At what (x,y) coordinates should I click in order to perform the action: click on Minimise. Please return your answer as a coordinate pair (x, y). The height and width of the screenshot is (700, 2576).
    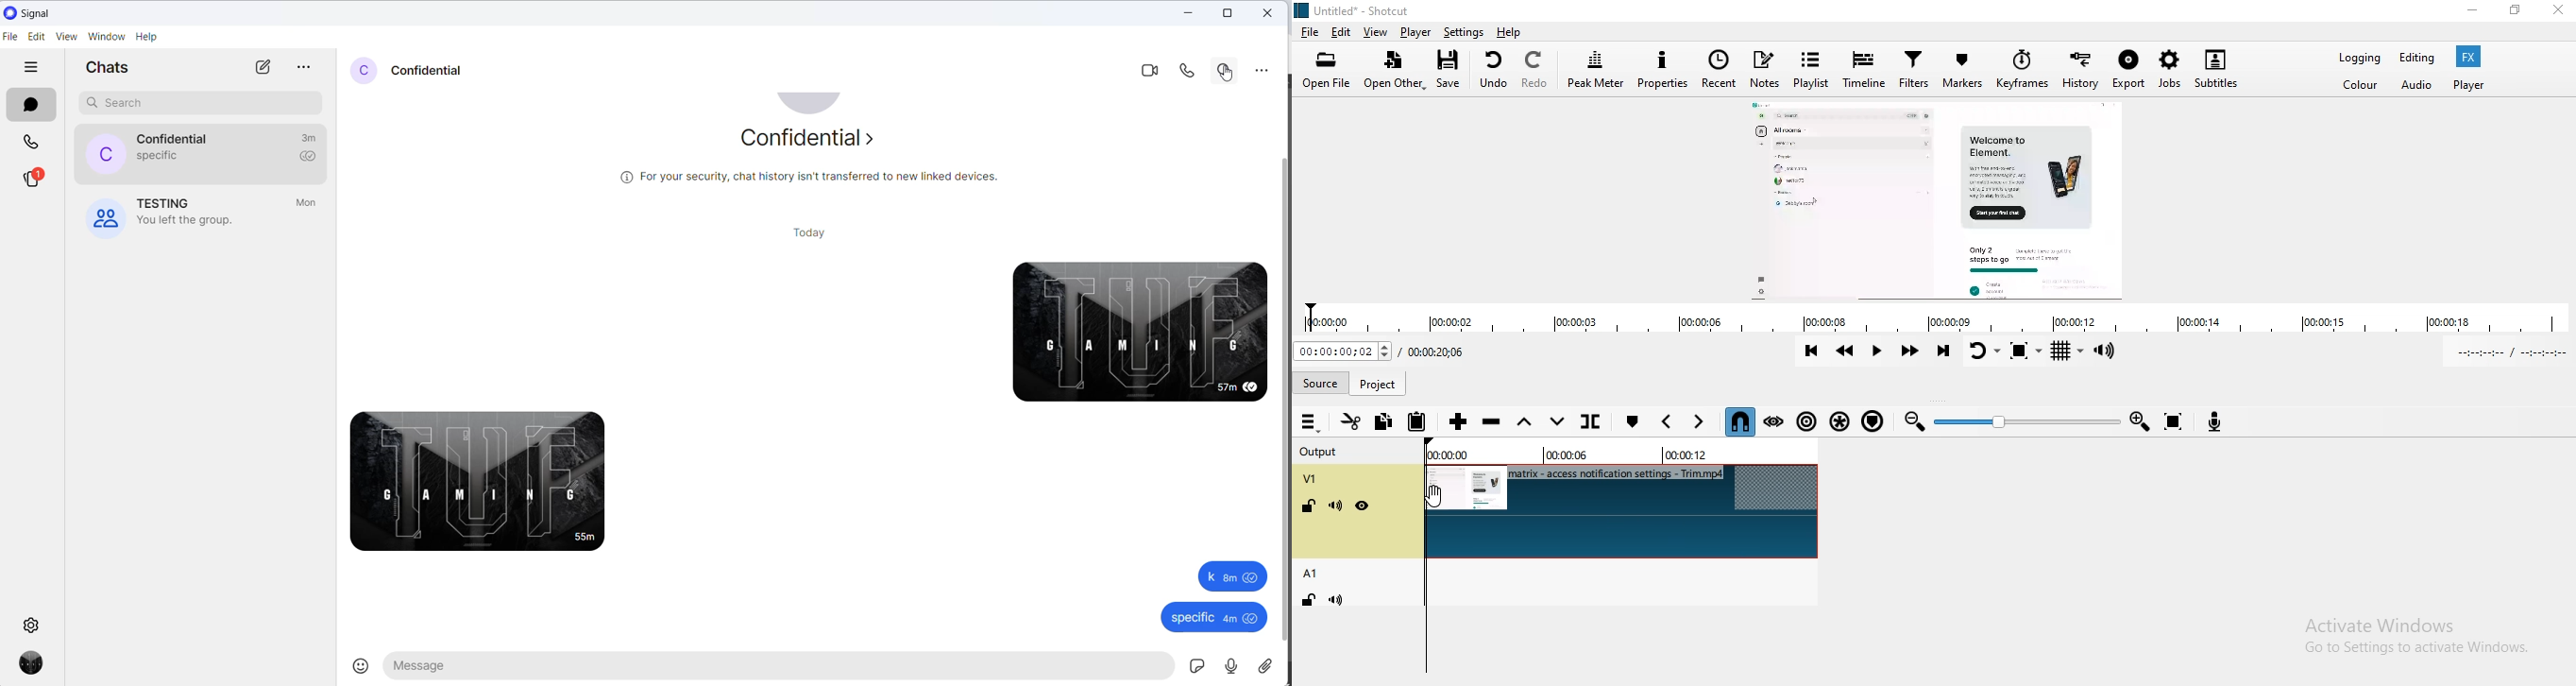
    Looking at the image, I should click on (2468, 11).